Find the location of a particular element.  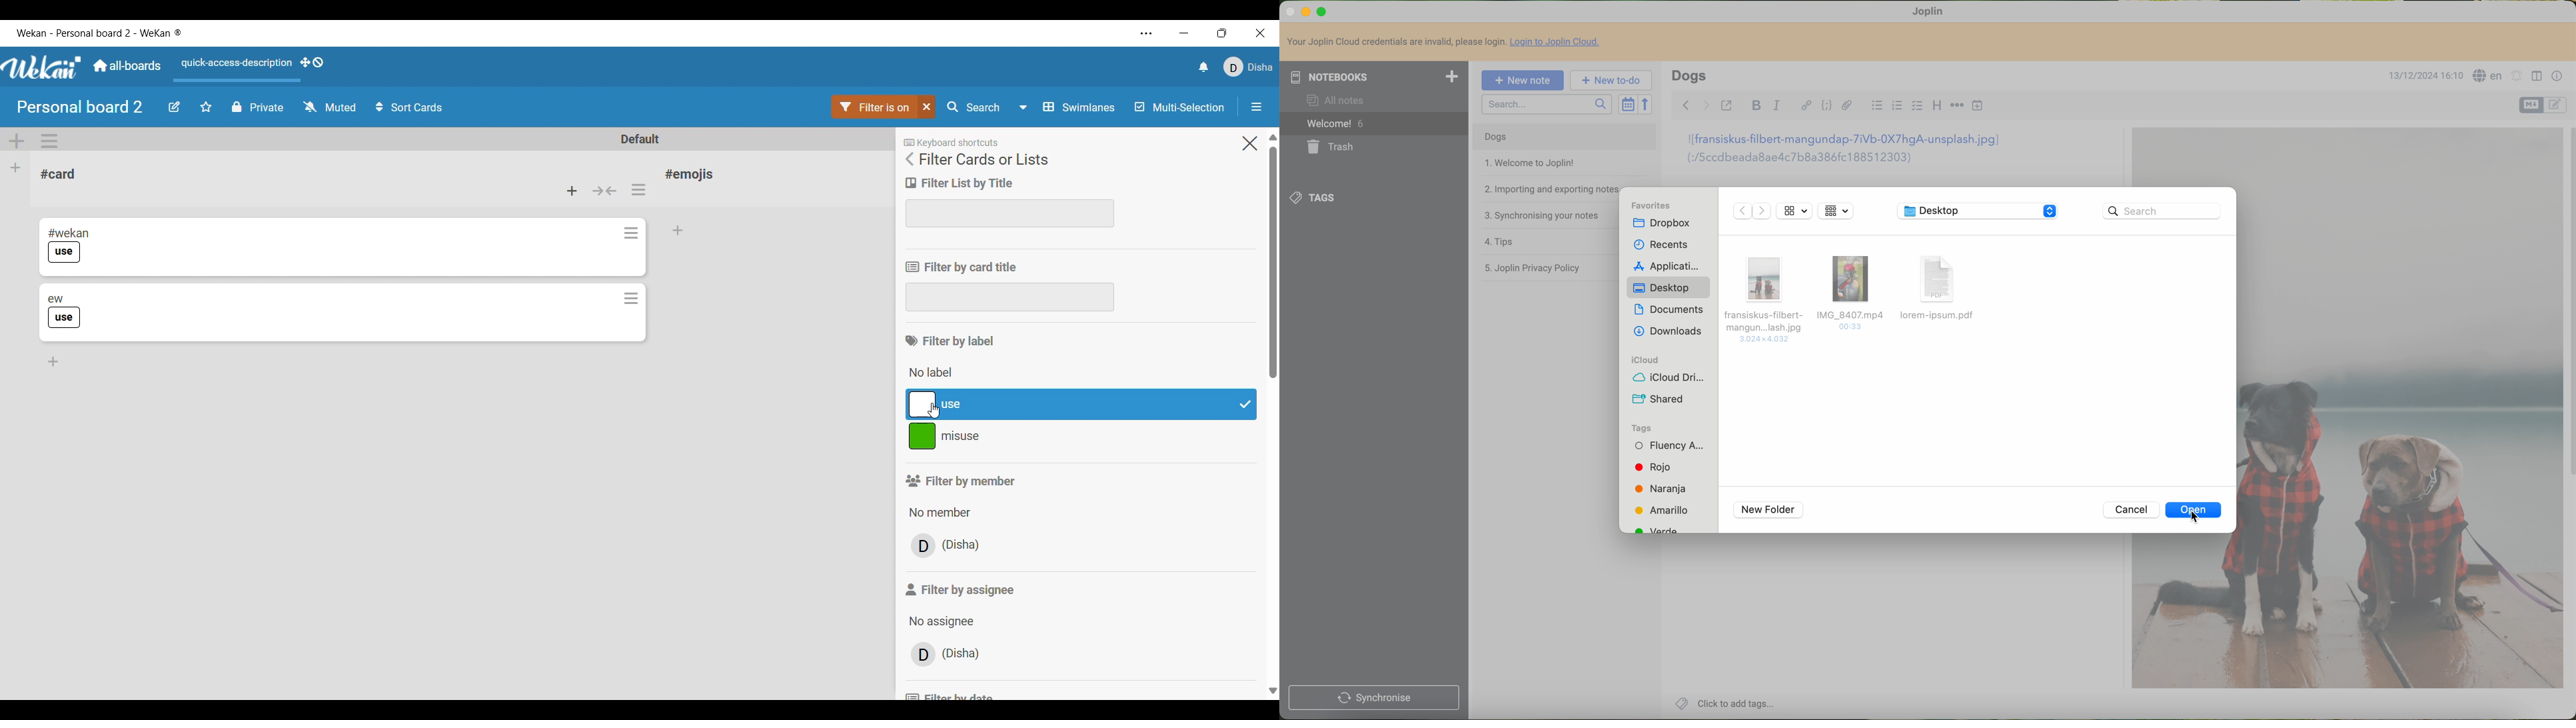

toggle editor layout is located at coordinates (2537, 76).